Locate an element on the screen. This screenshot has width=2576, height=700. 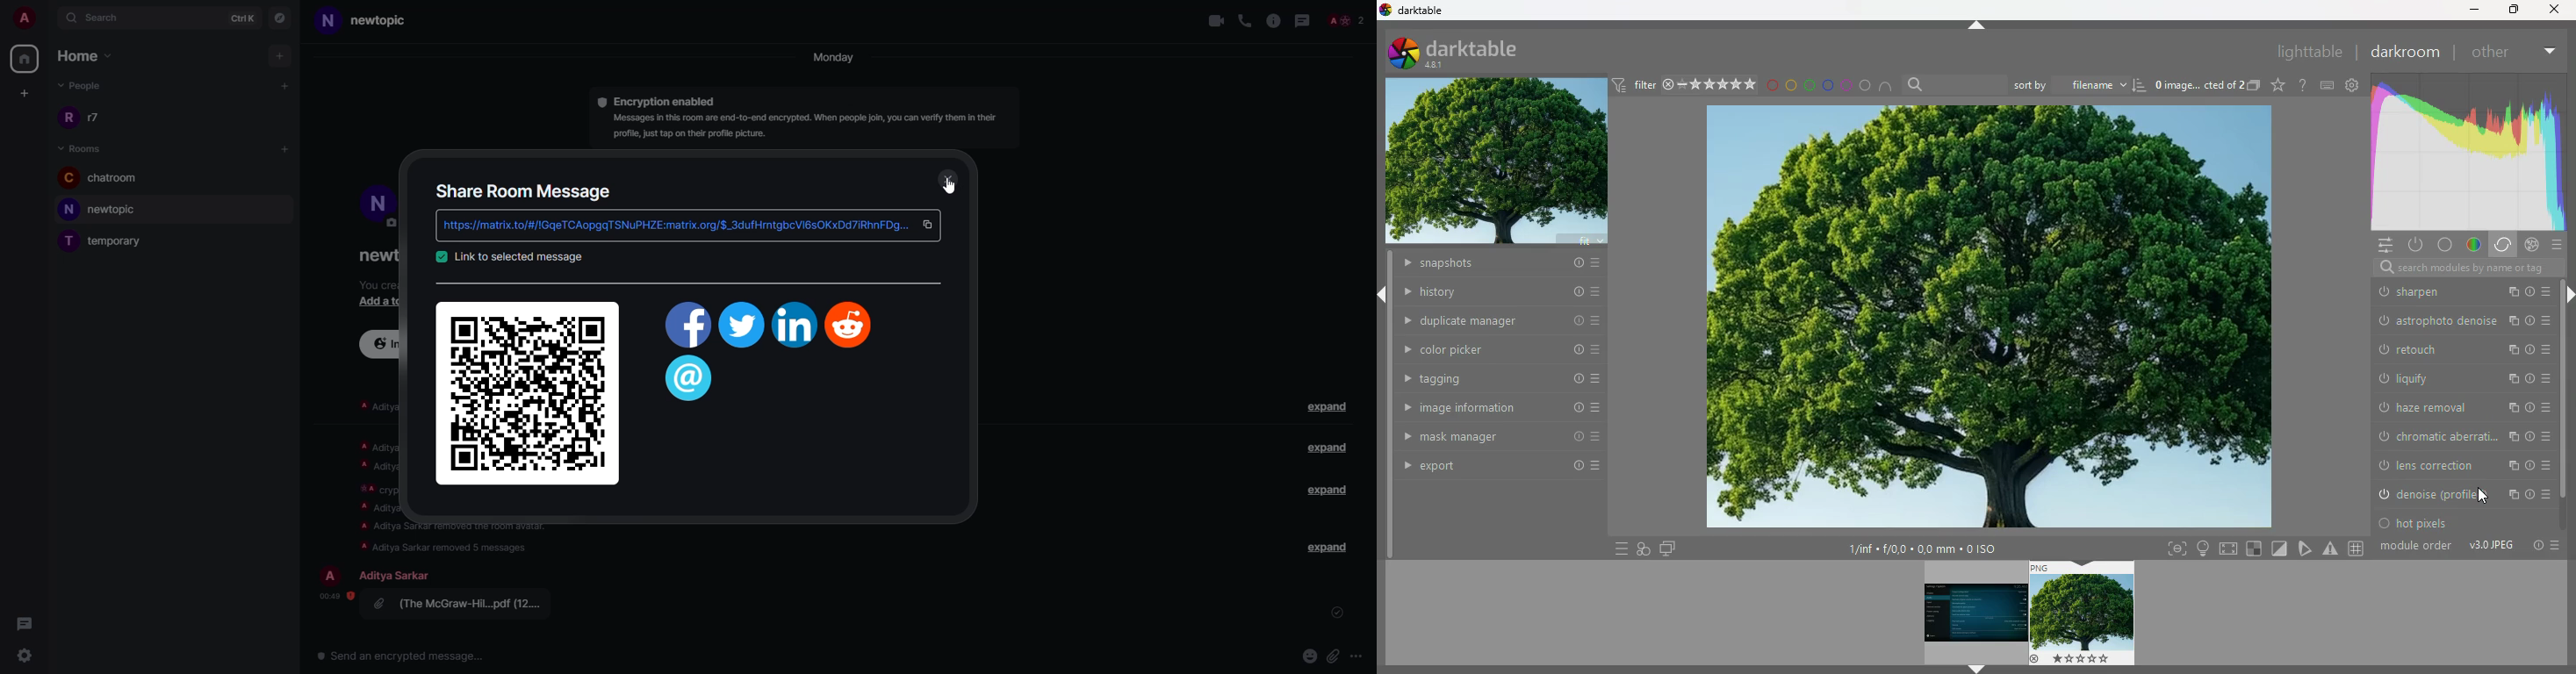
expand is located at coordinates (1331, 408).